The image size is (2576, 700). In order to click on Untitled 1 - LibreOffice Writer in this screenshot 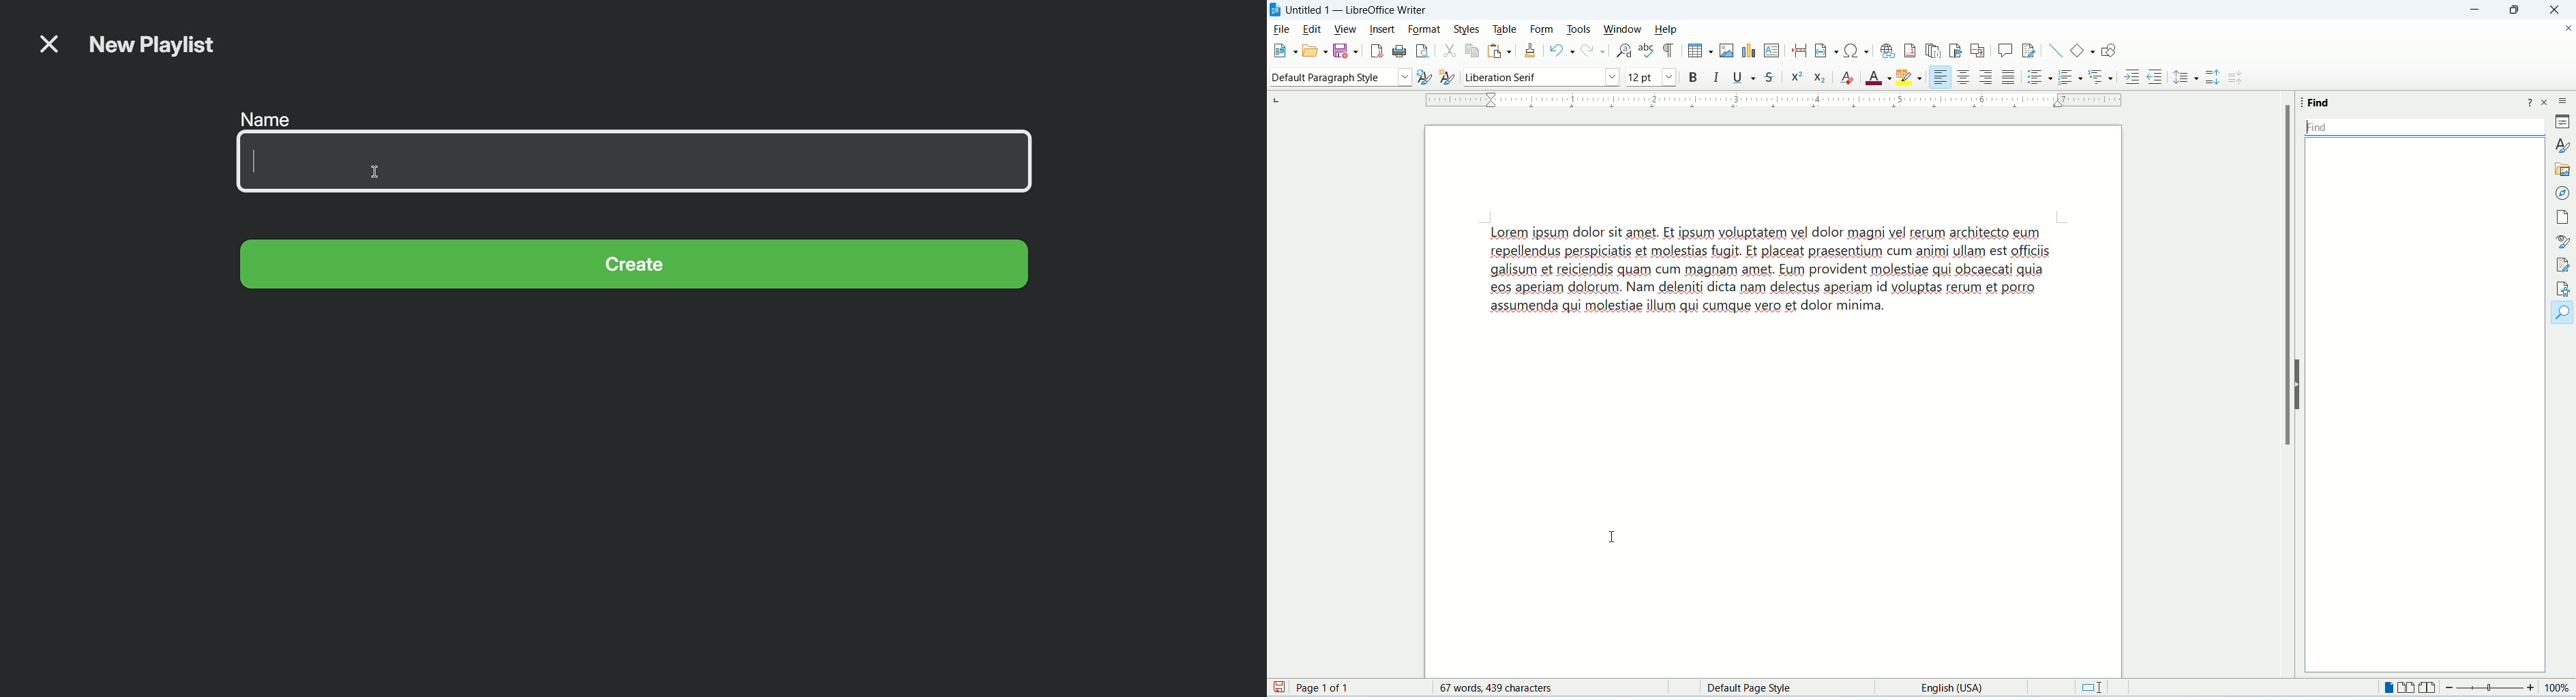, I will do `click(1356, 10)`.